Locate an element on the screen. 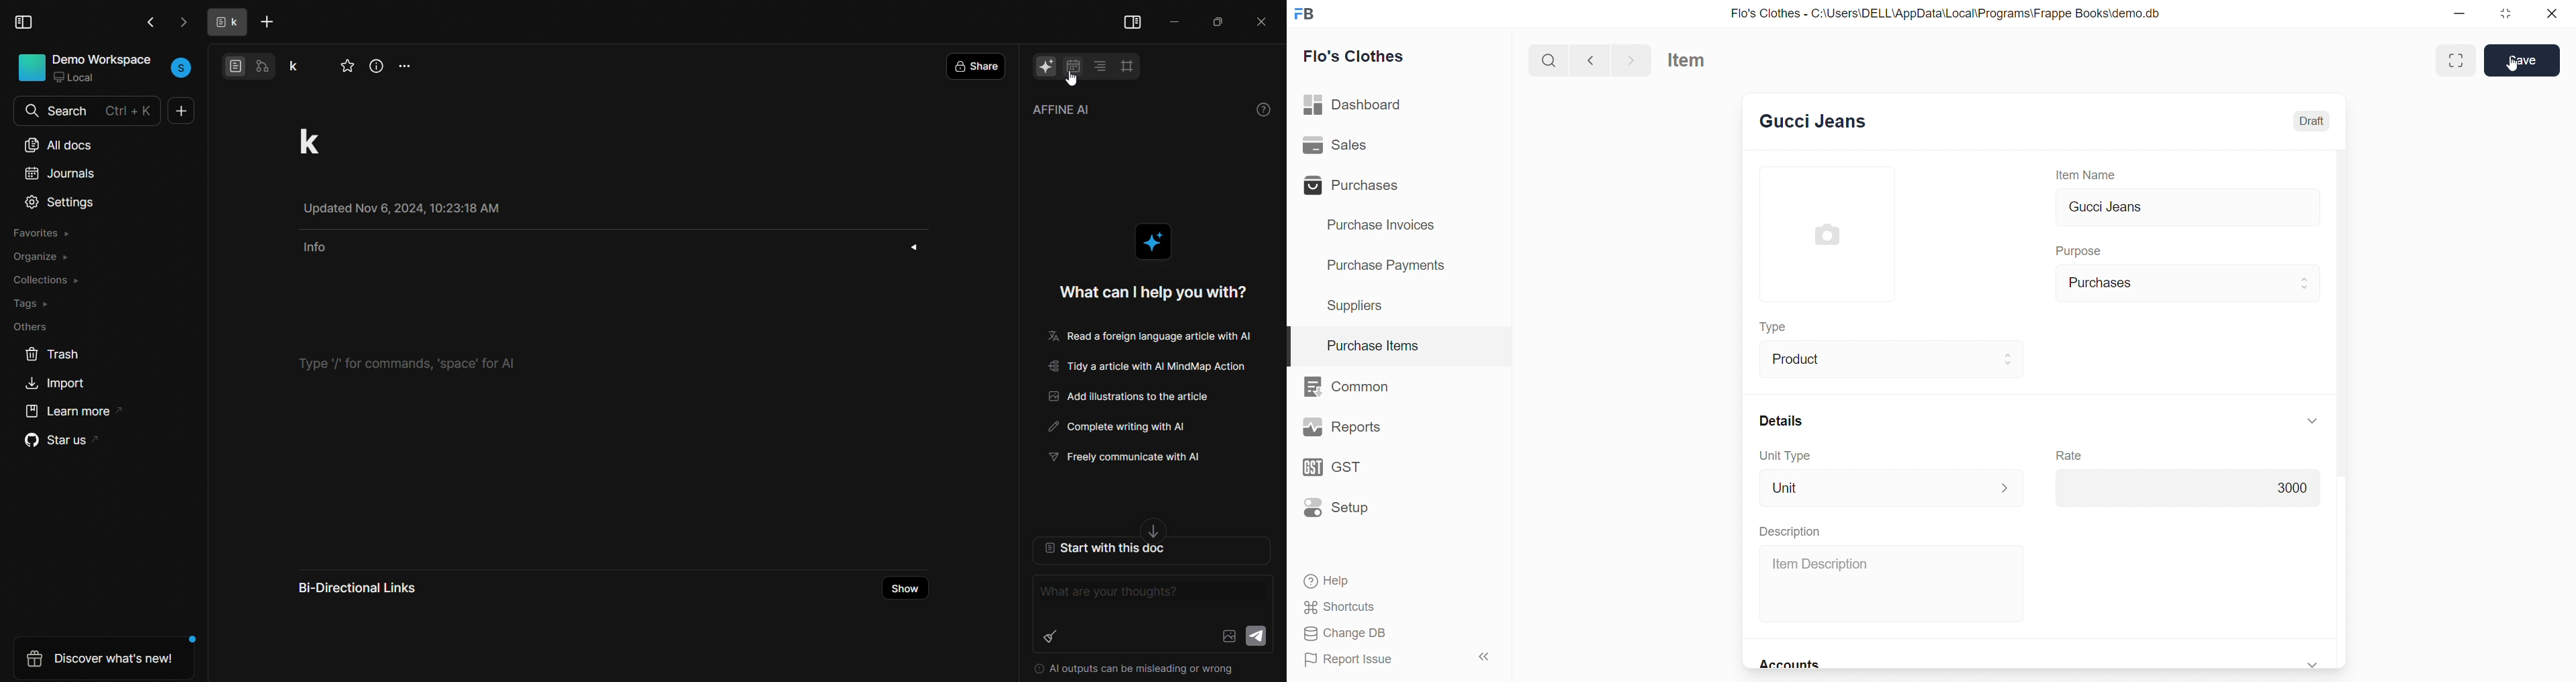 The width and height of the screenshot is (2576, 700). add tab is located at coordinates (270, 22).